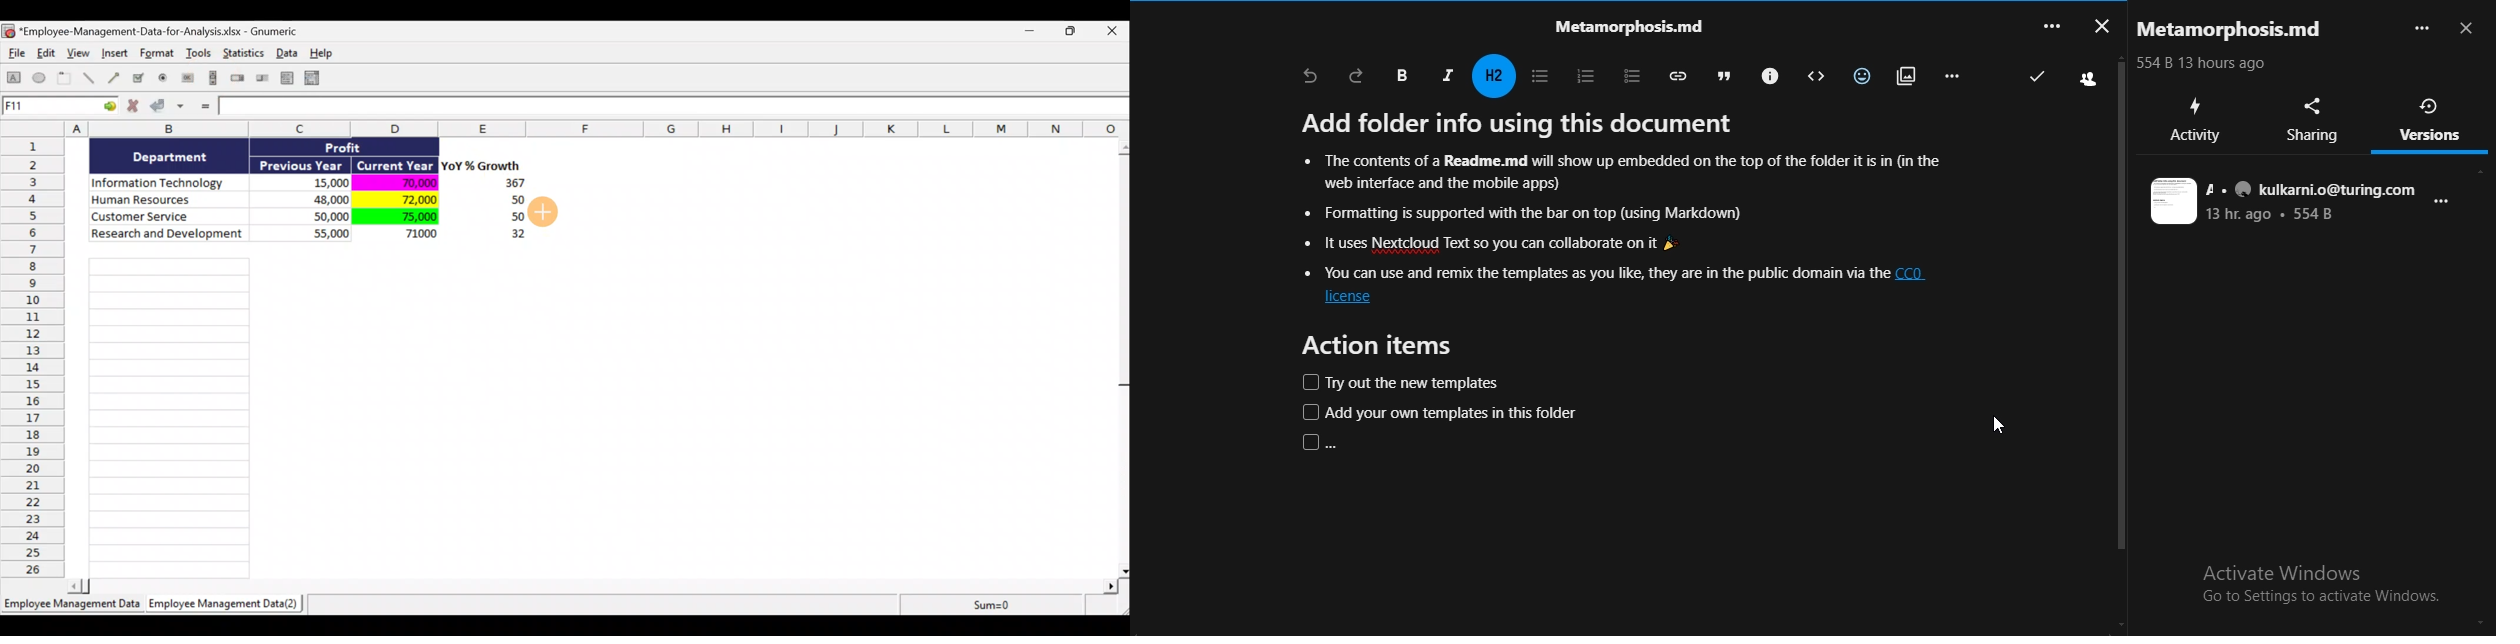 This screenshot has height=644, width=2520. Describe the element at coordinates (14, 55) in the screenshot. I see `File` at that location.